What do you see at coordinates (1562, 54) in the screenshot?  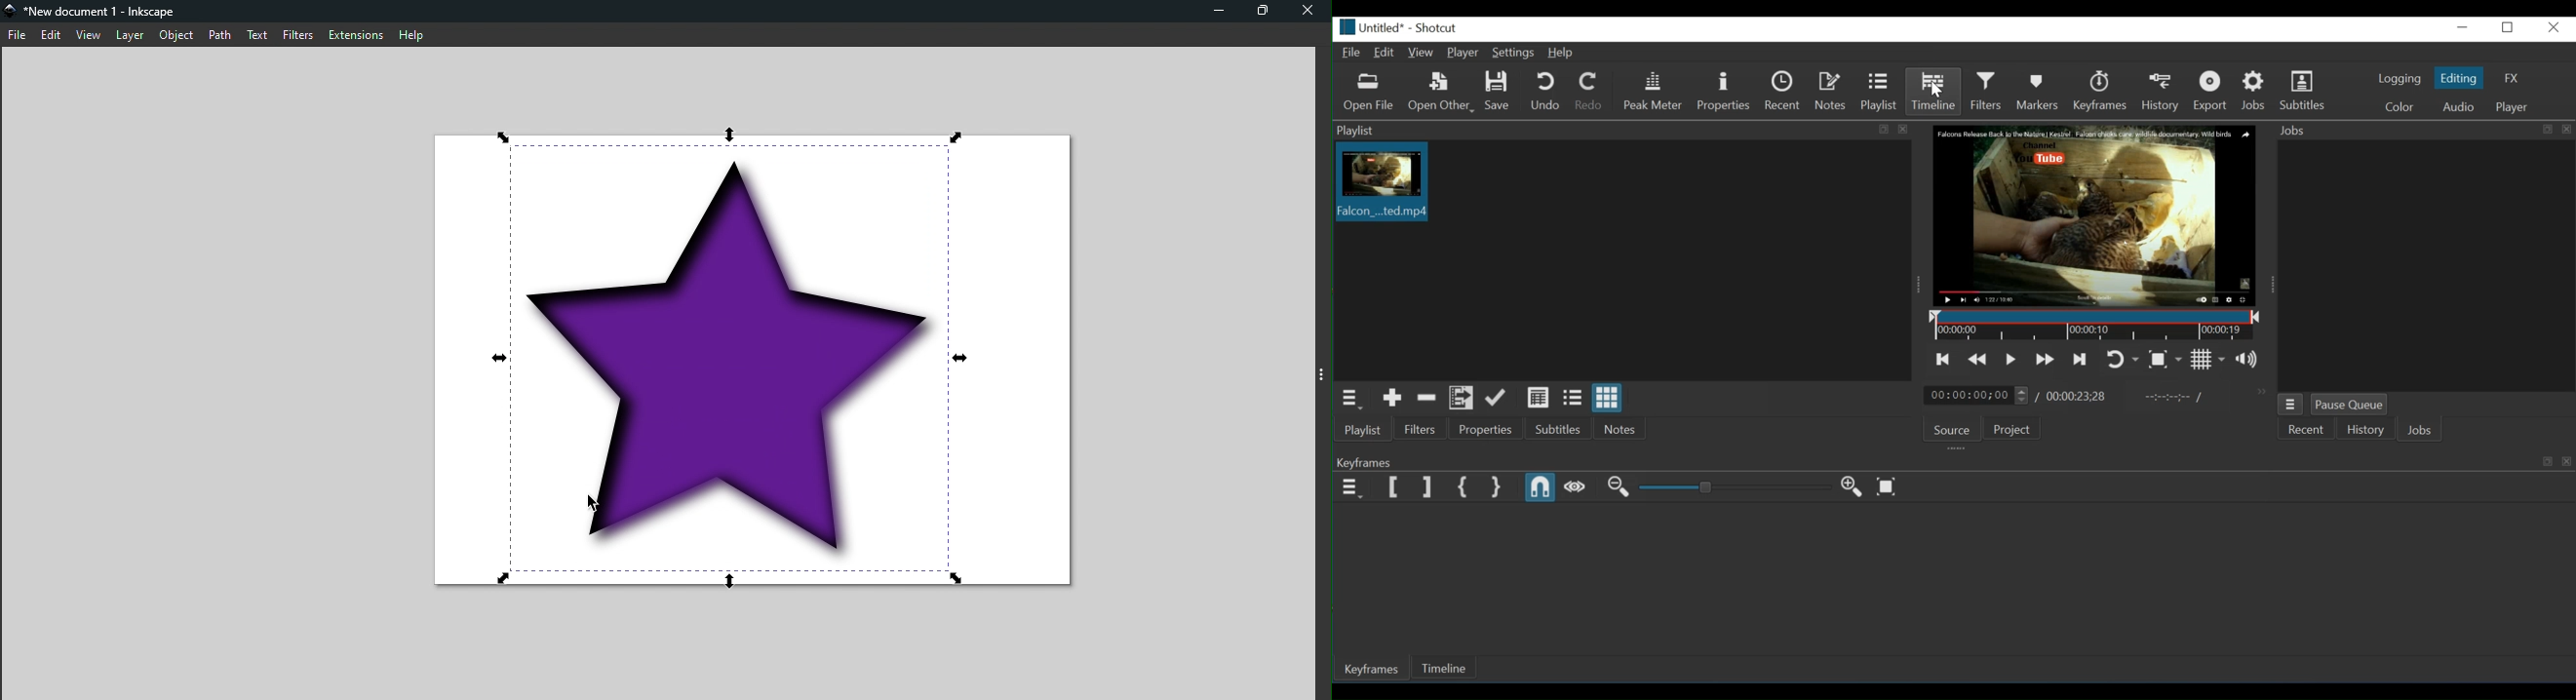 I see `Help` at bounding box center [1562, 54].